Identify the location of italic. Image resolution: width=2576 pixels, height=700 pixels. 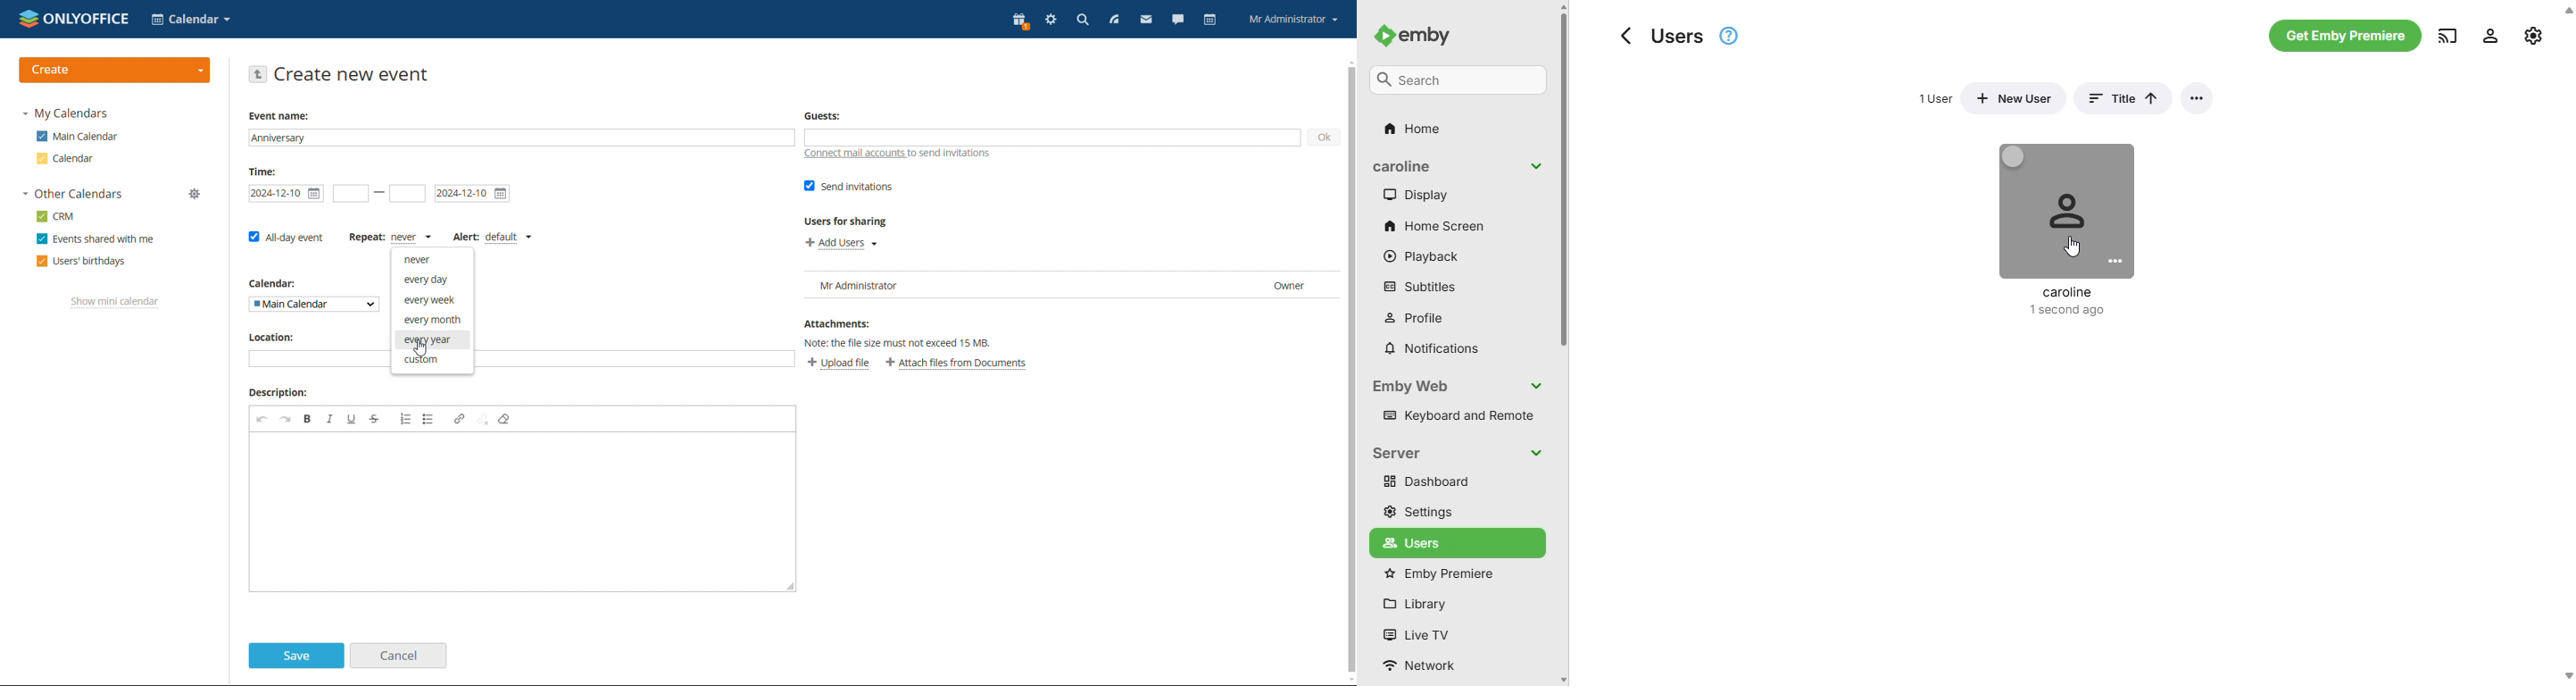
(330, 419).